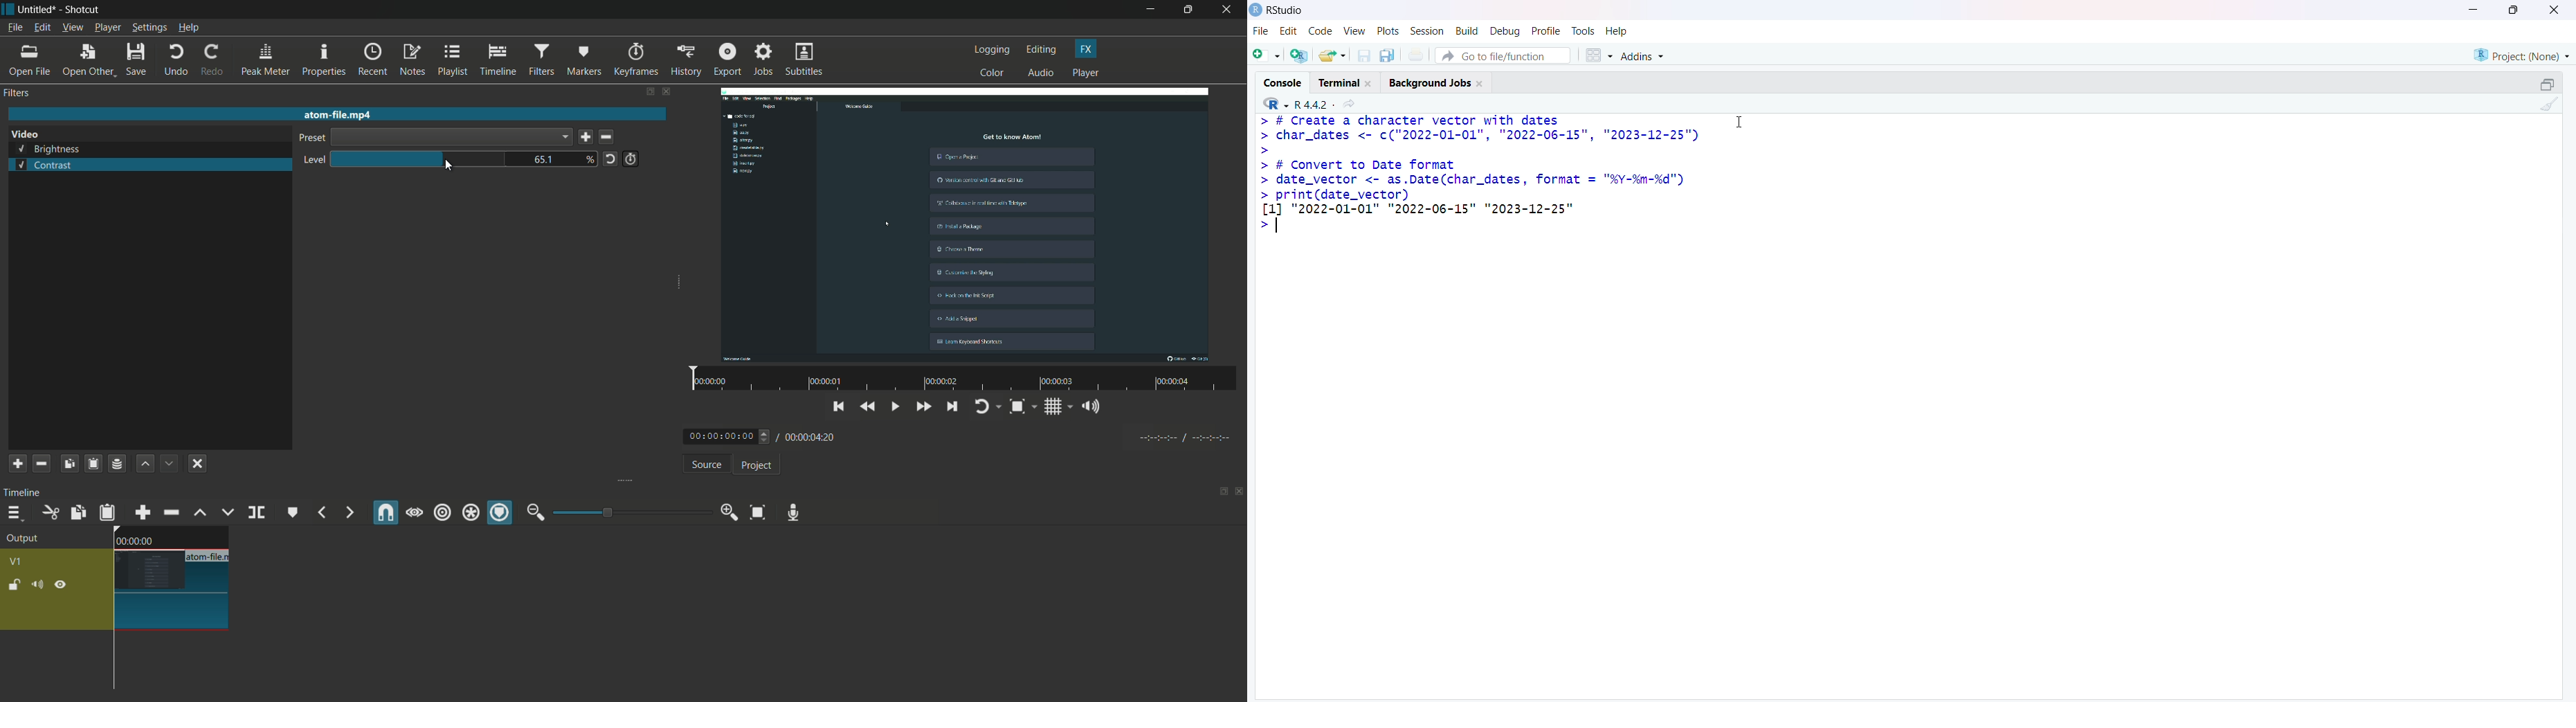 Image resolution: width=2576 pixels, height=728 pixels. I want to click on timecodes, so click(1183, 436).